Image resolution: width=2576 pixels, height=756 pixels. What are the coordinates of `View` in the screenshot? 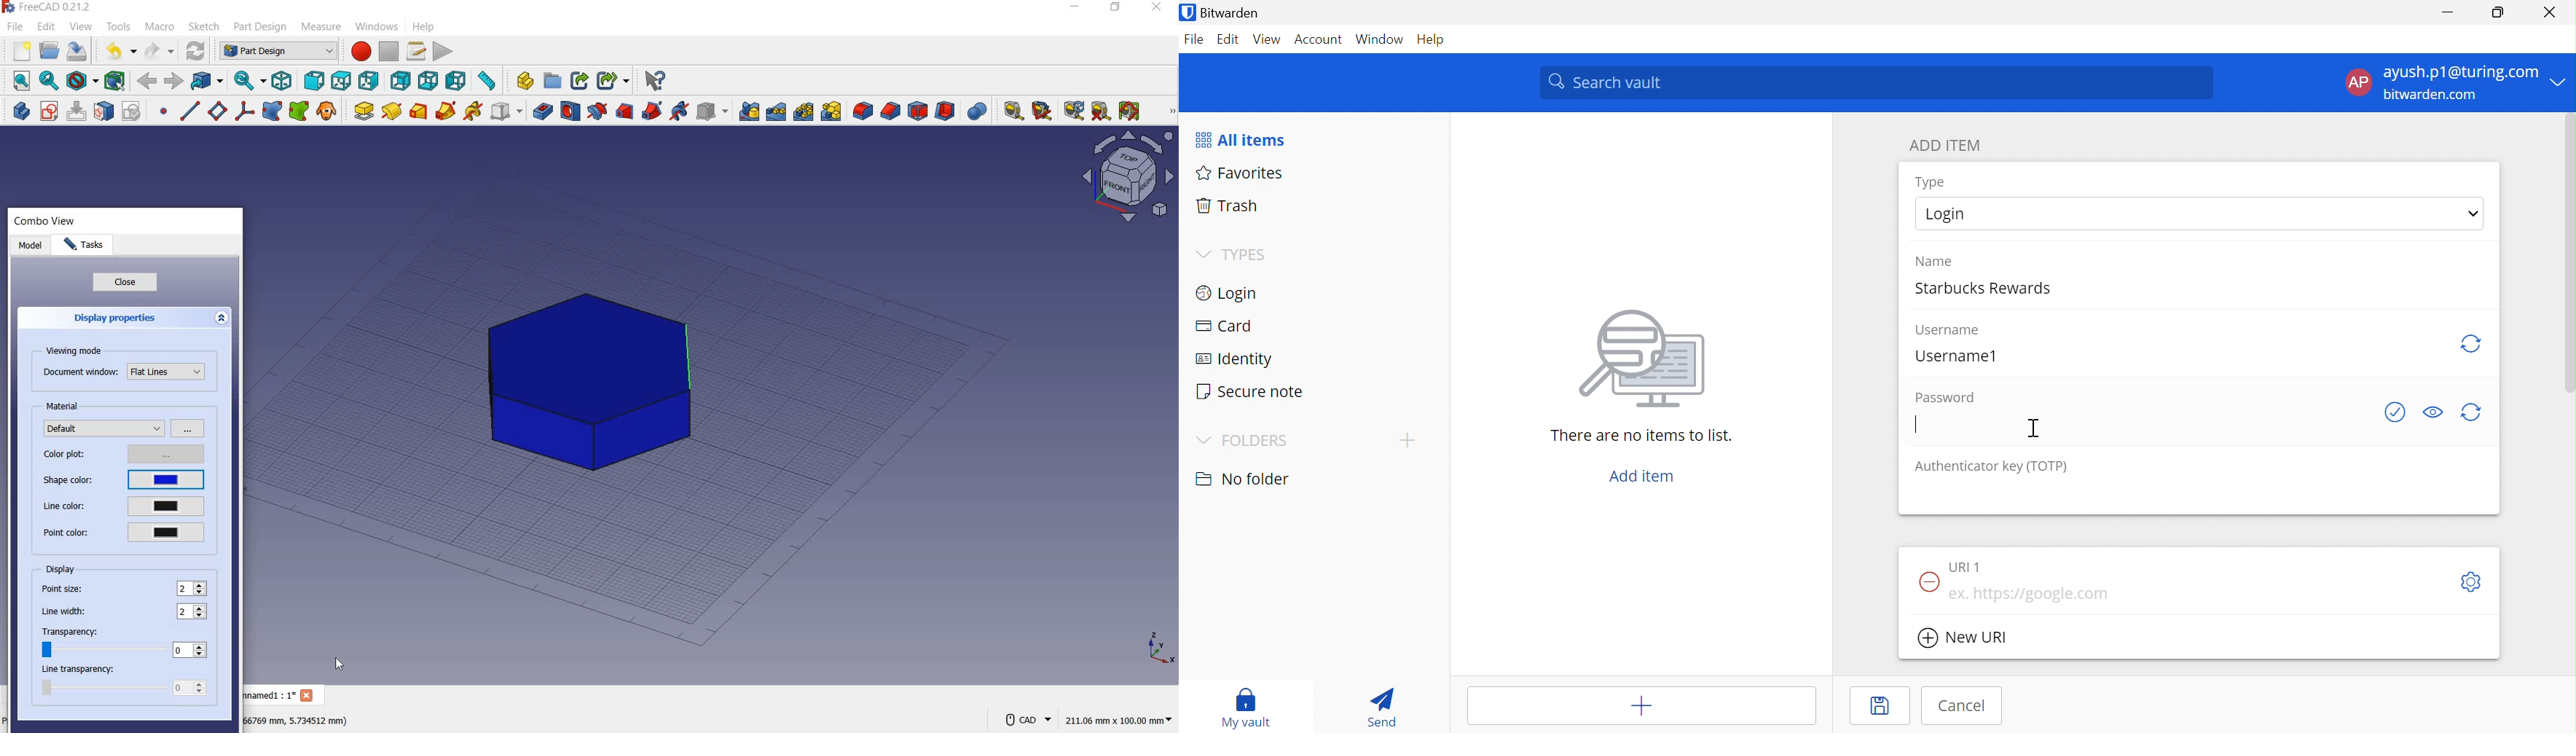 It's located at (1267, 42).